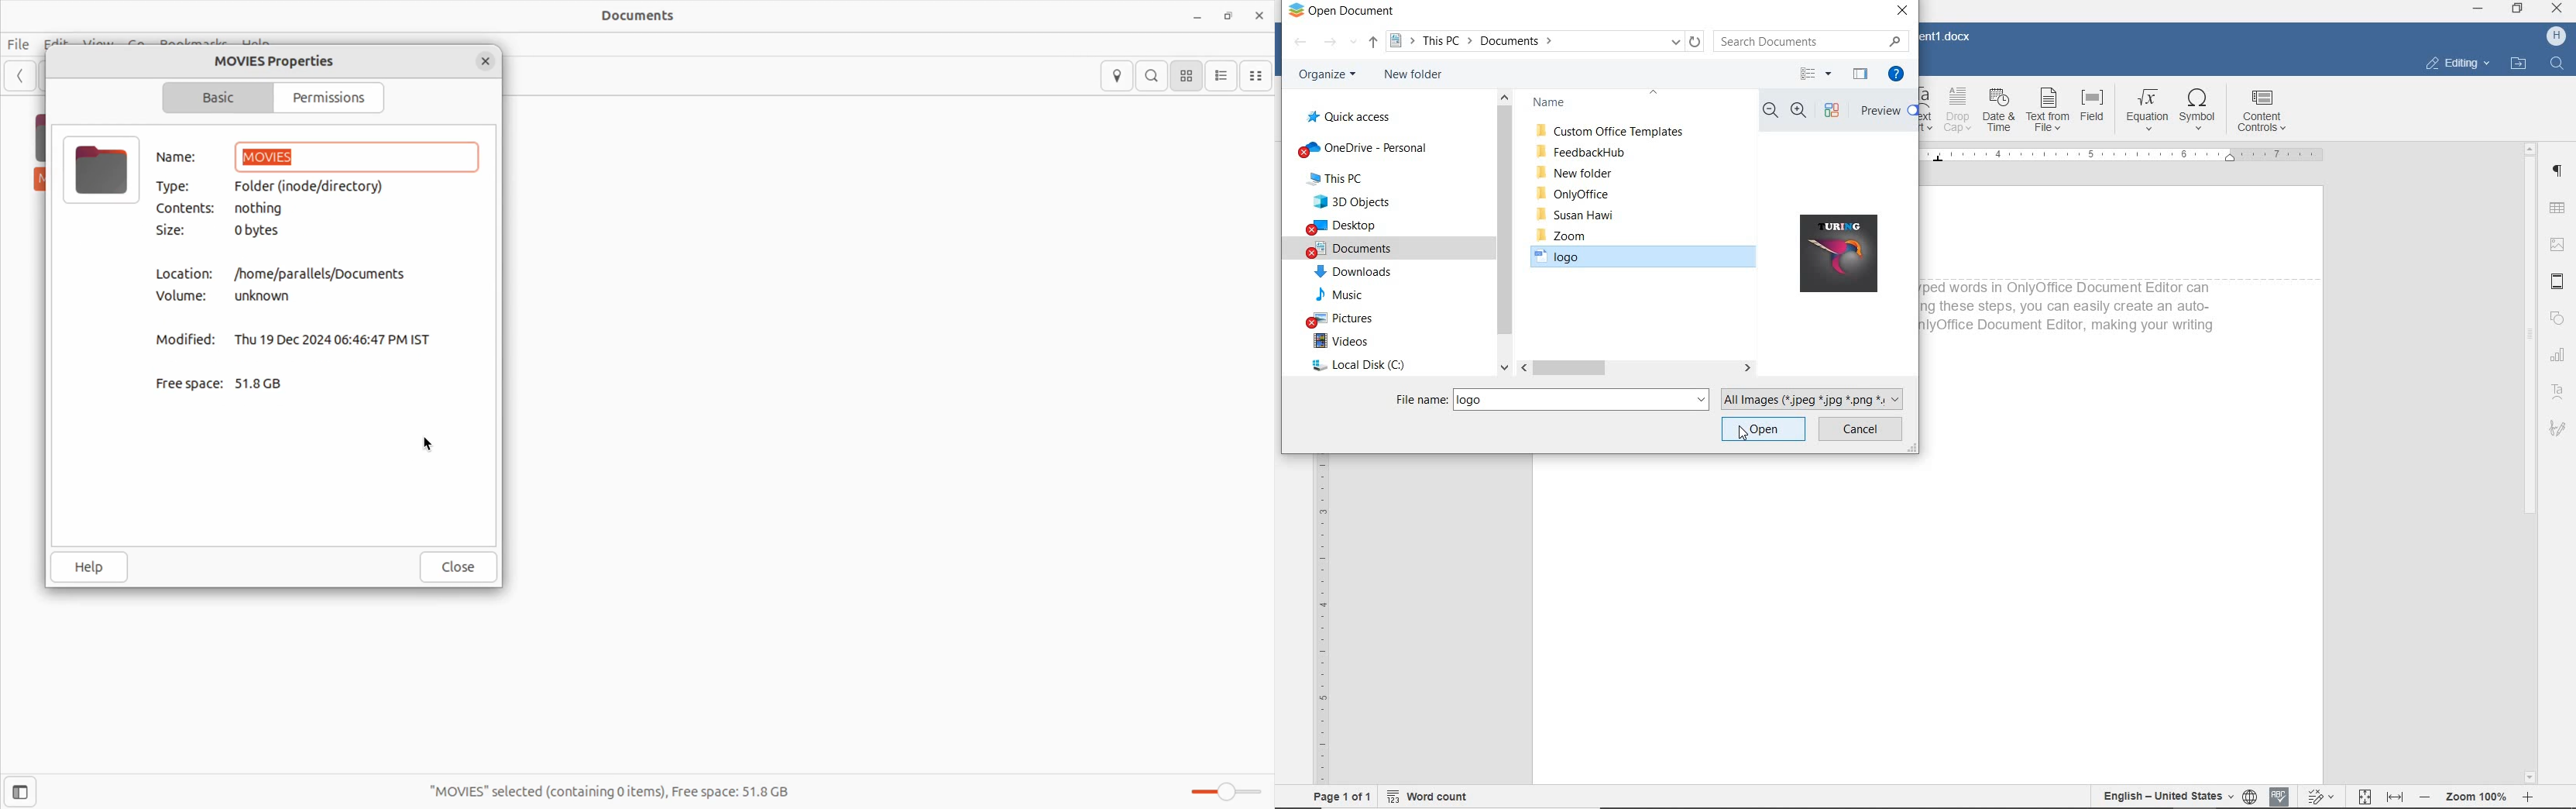 This screenshot has height=812, width=2576. What do you see at coordinates (1197, 15) in the screenshot?
I see `minimize` at bounding box center [1197, 15].